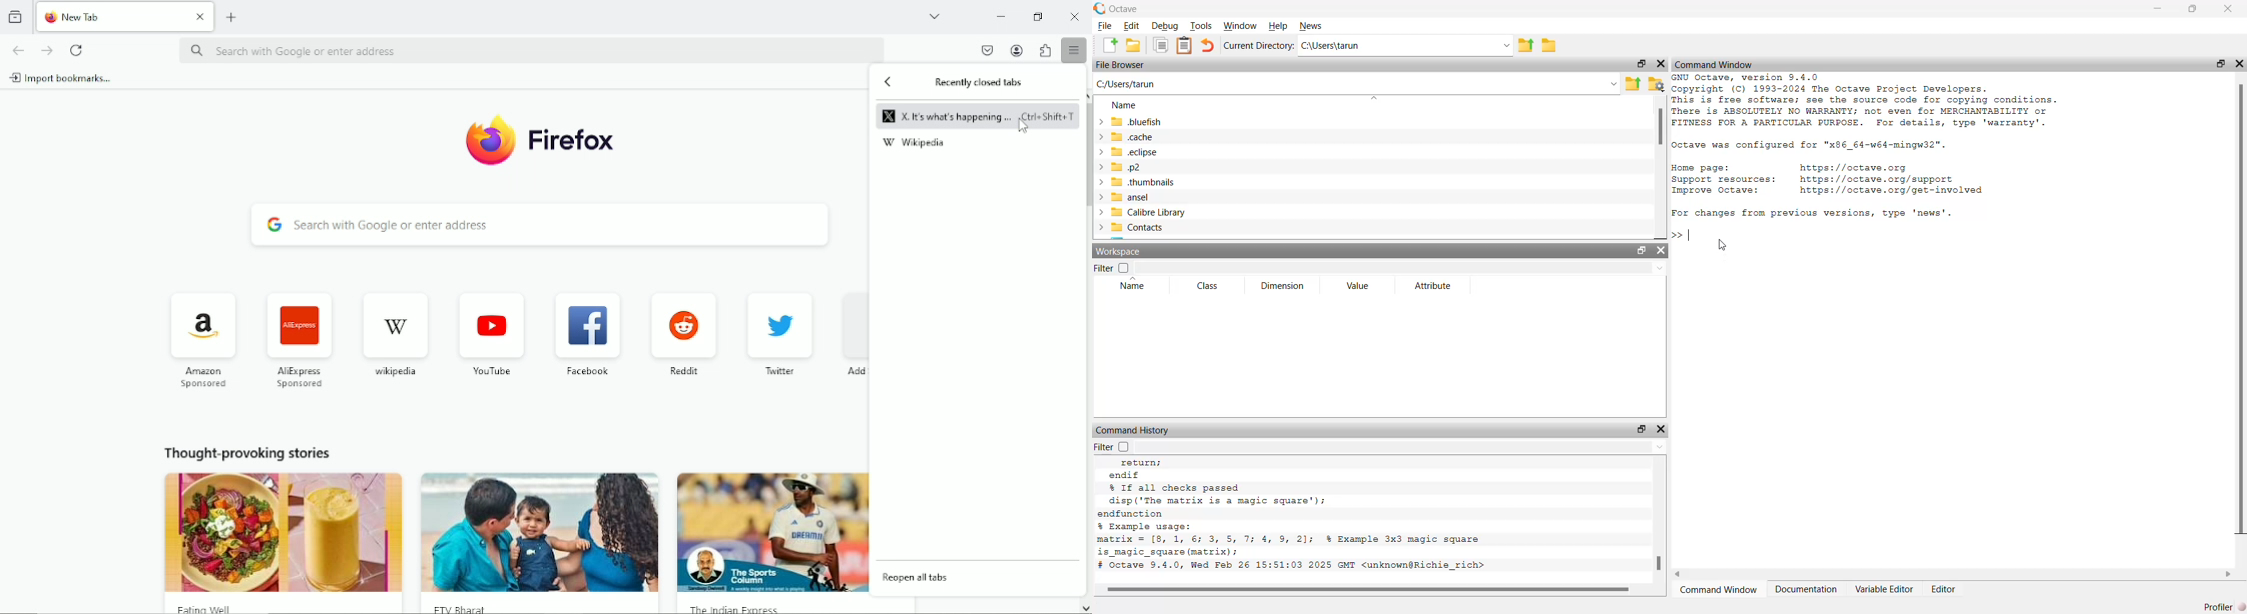  Describe the element at coordinates (1259, 46) in the screenshot. I see `Current Directory:` at that location.